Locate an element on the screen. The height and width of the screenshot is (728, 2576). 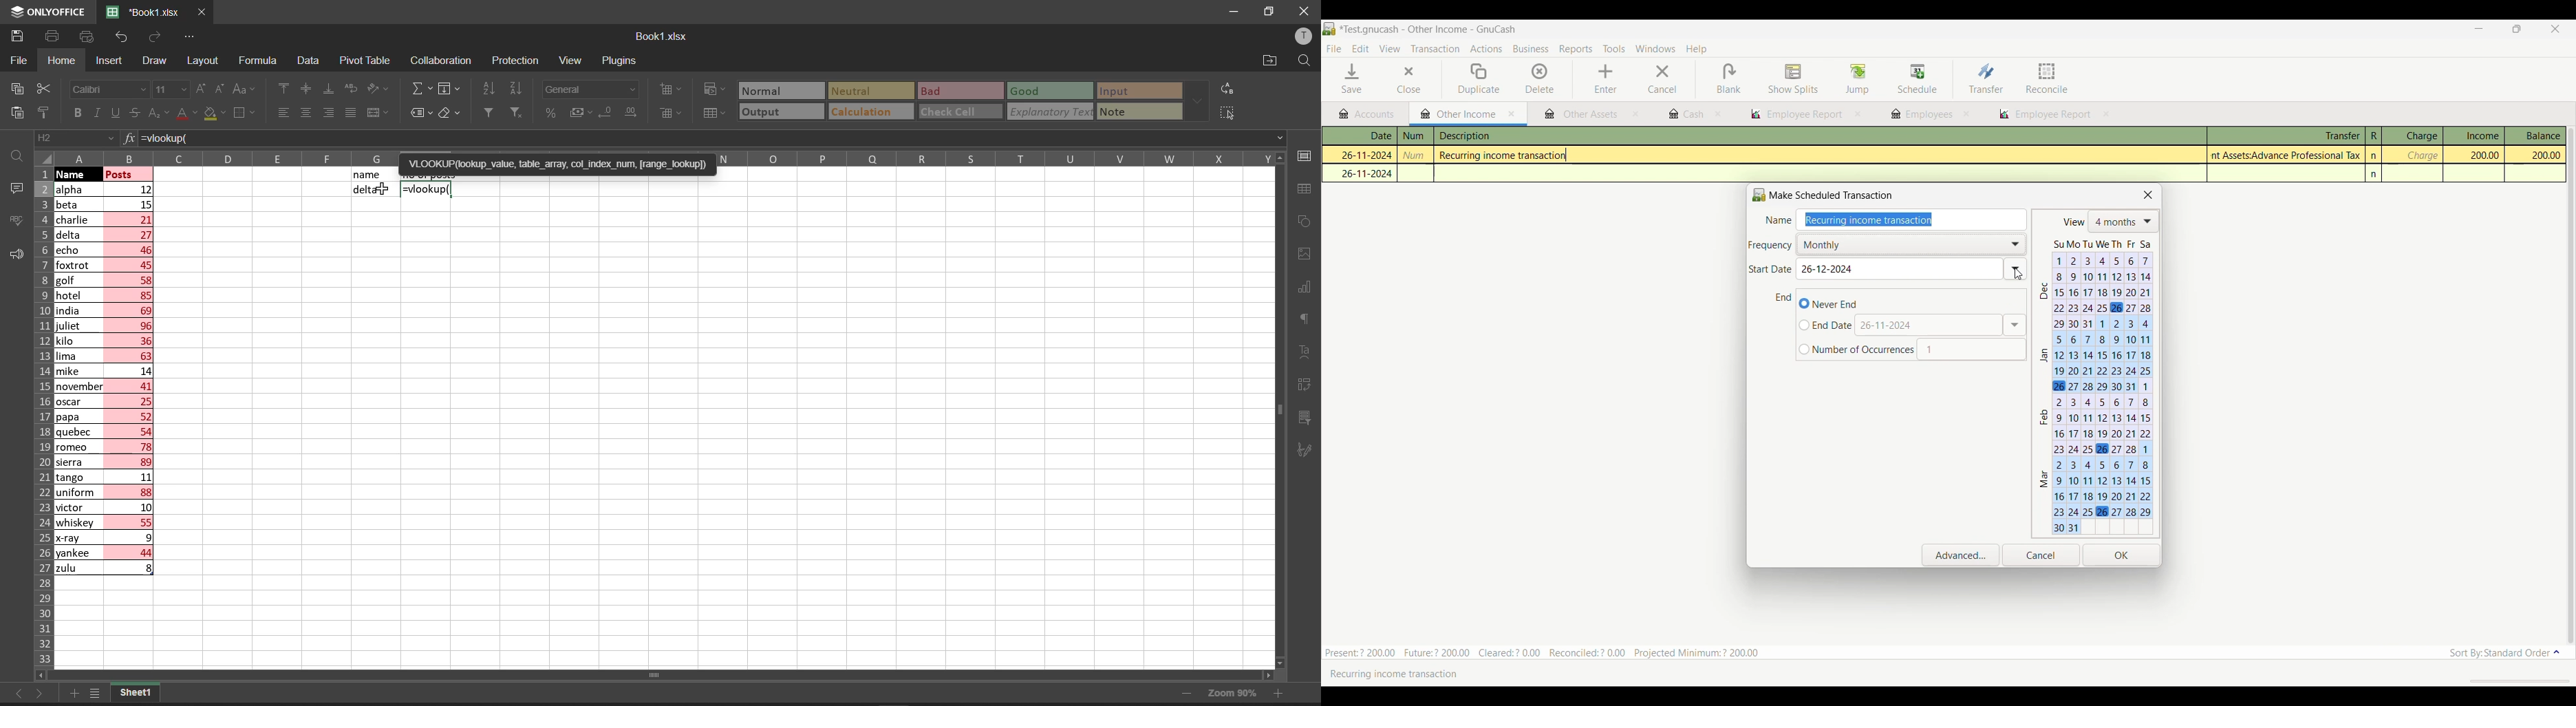
File menu is located at coordinates (1333, 49).